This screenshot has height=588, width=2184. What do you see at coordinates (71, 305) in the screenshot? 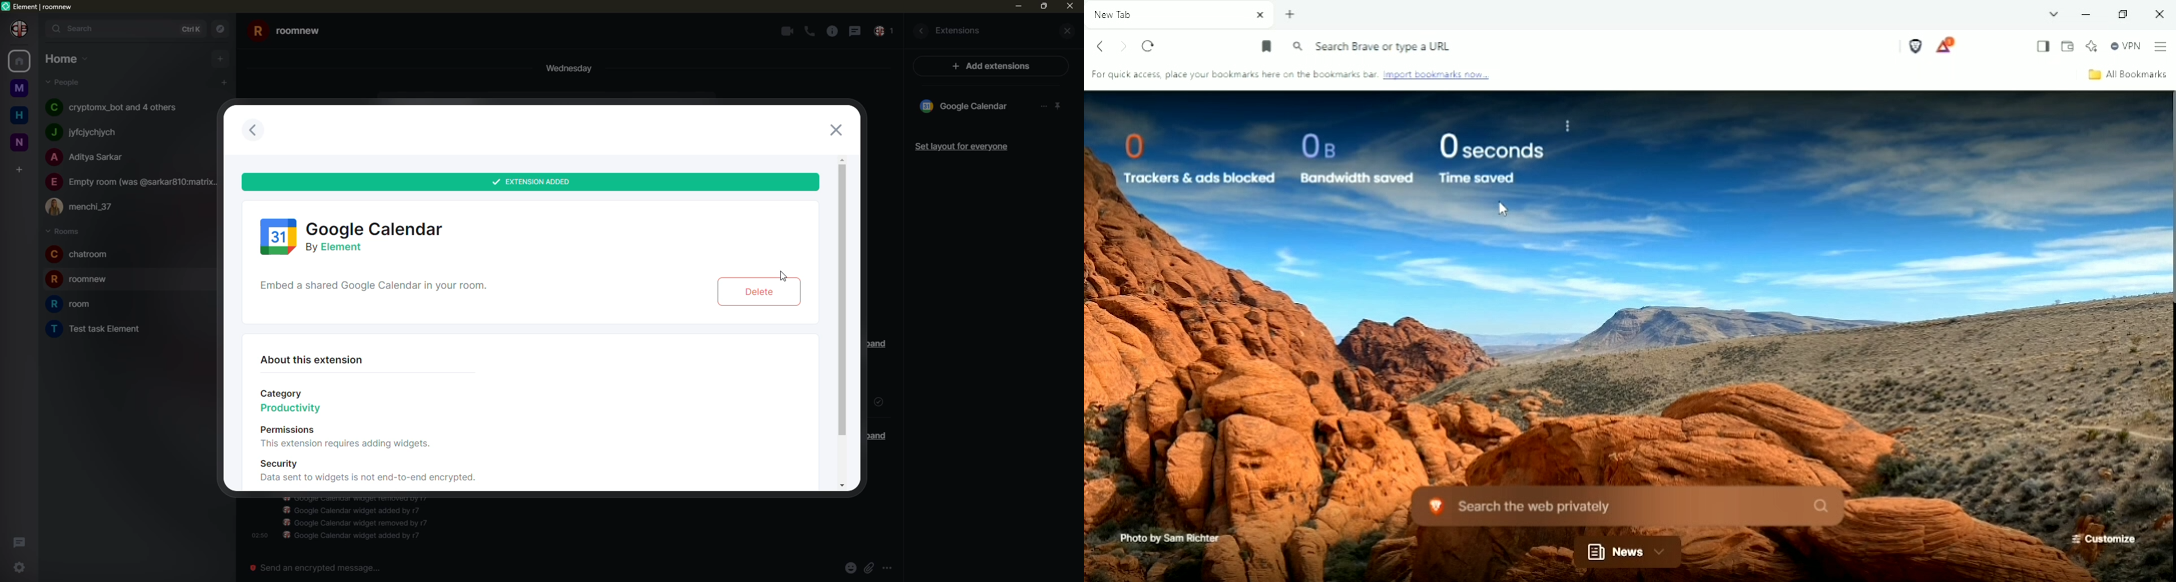
I see `room` at bounding box center [71, 305].